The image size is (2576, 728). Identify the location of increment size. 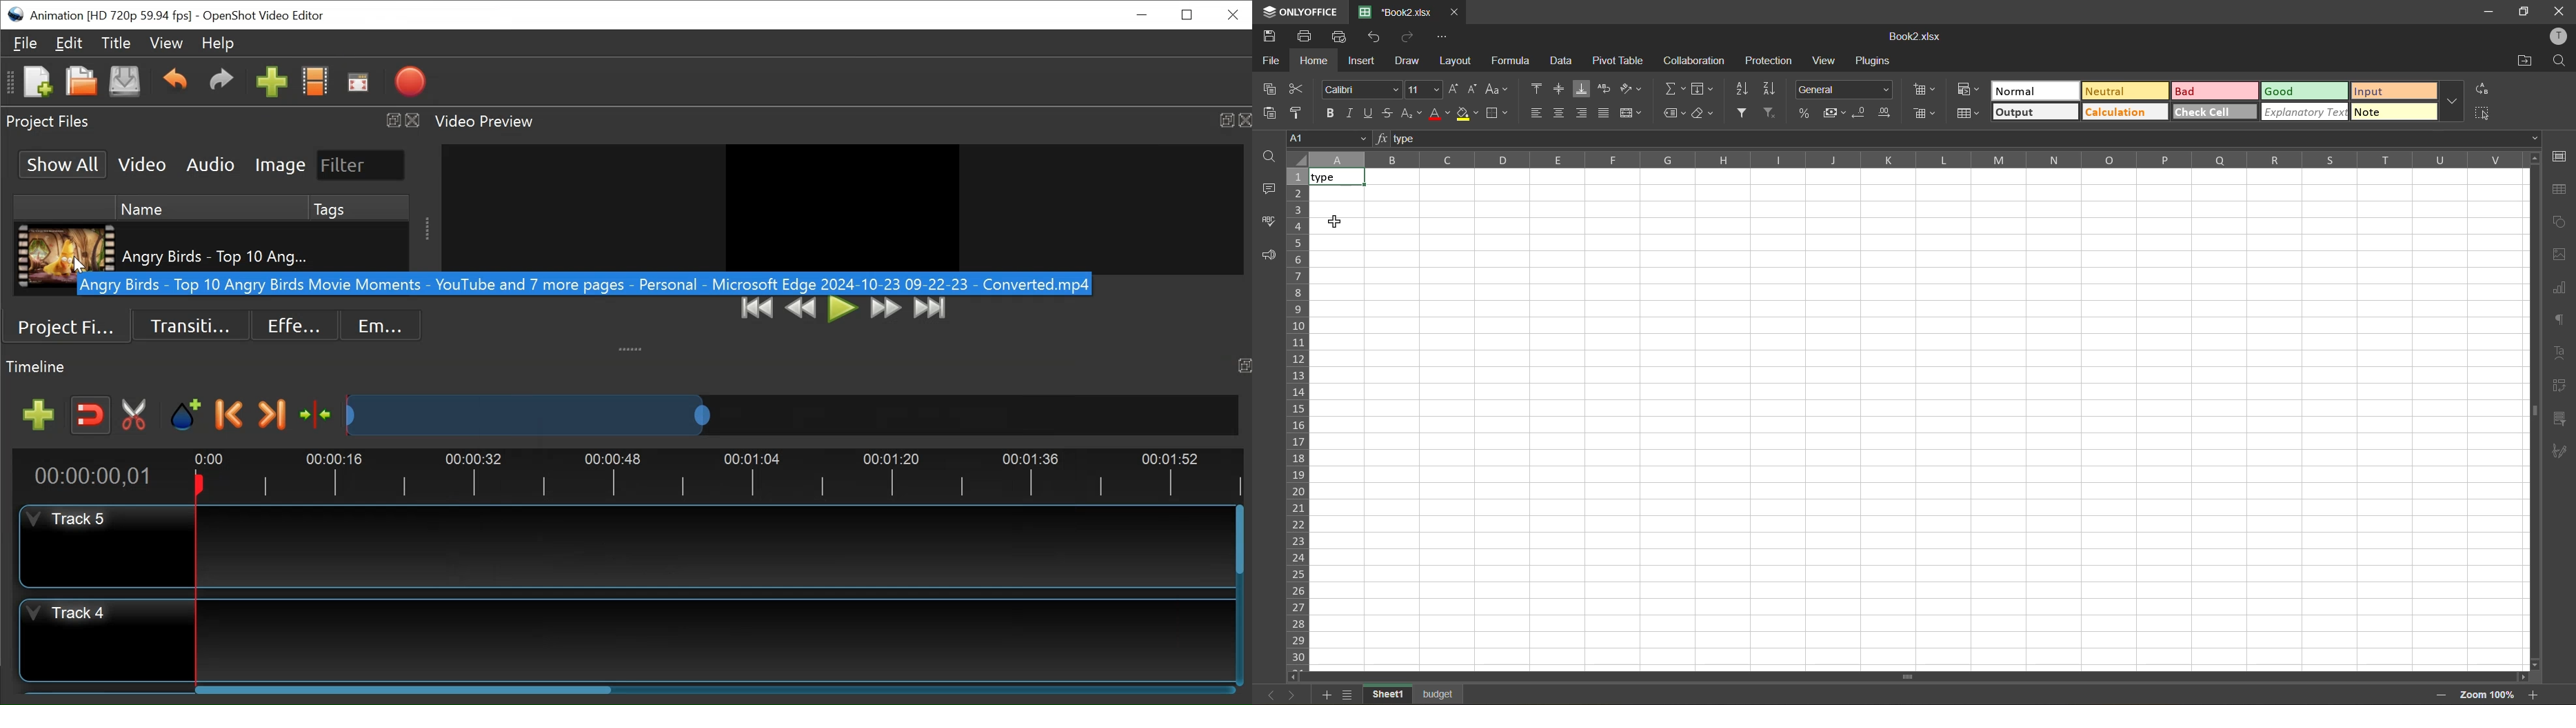
(1452, 90).